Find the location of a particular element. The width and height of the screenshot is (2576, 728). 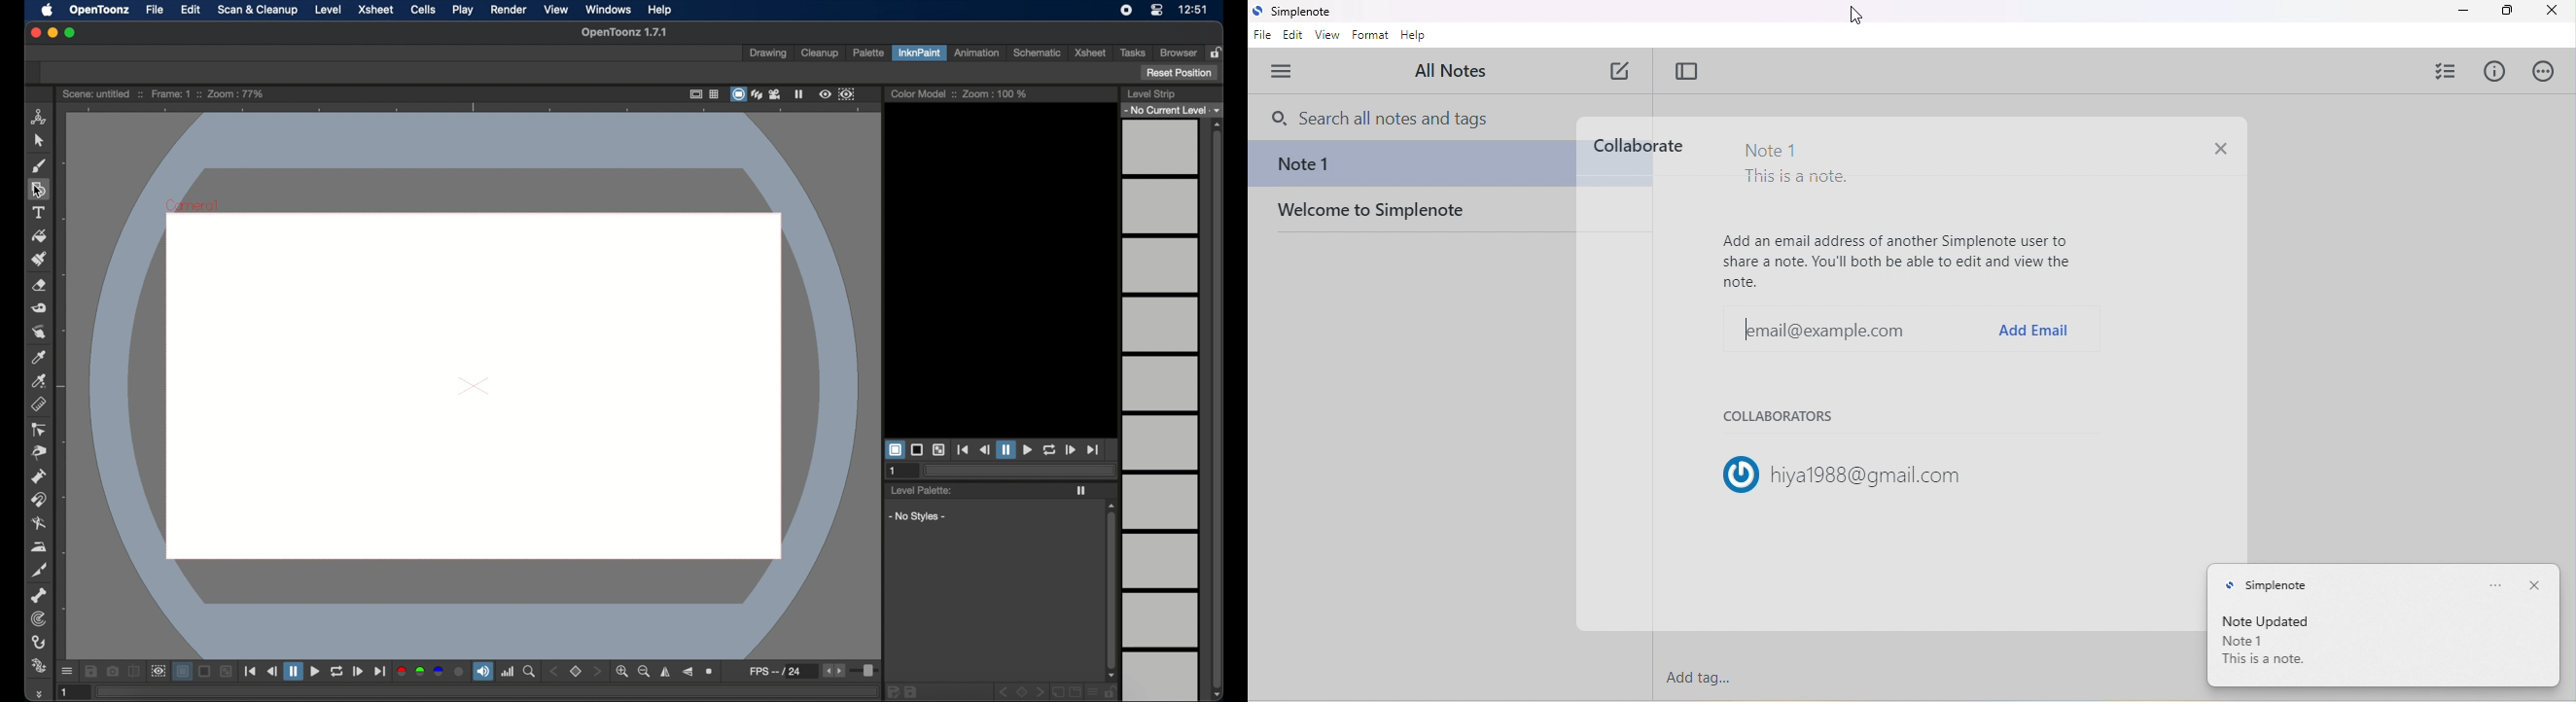

animation is located at coordinates (978, 52).